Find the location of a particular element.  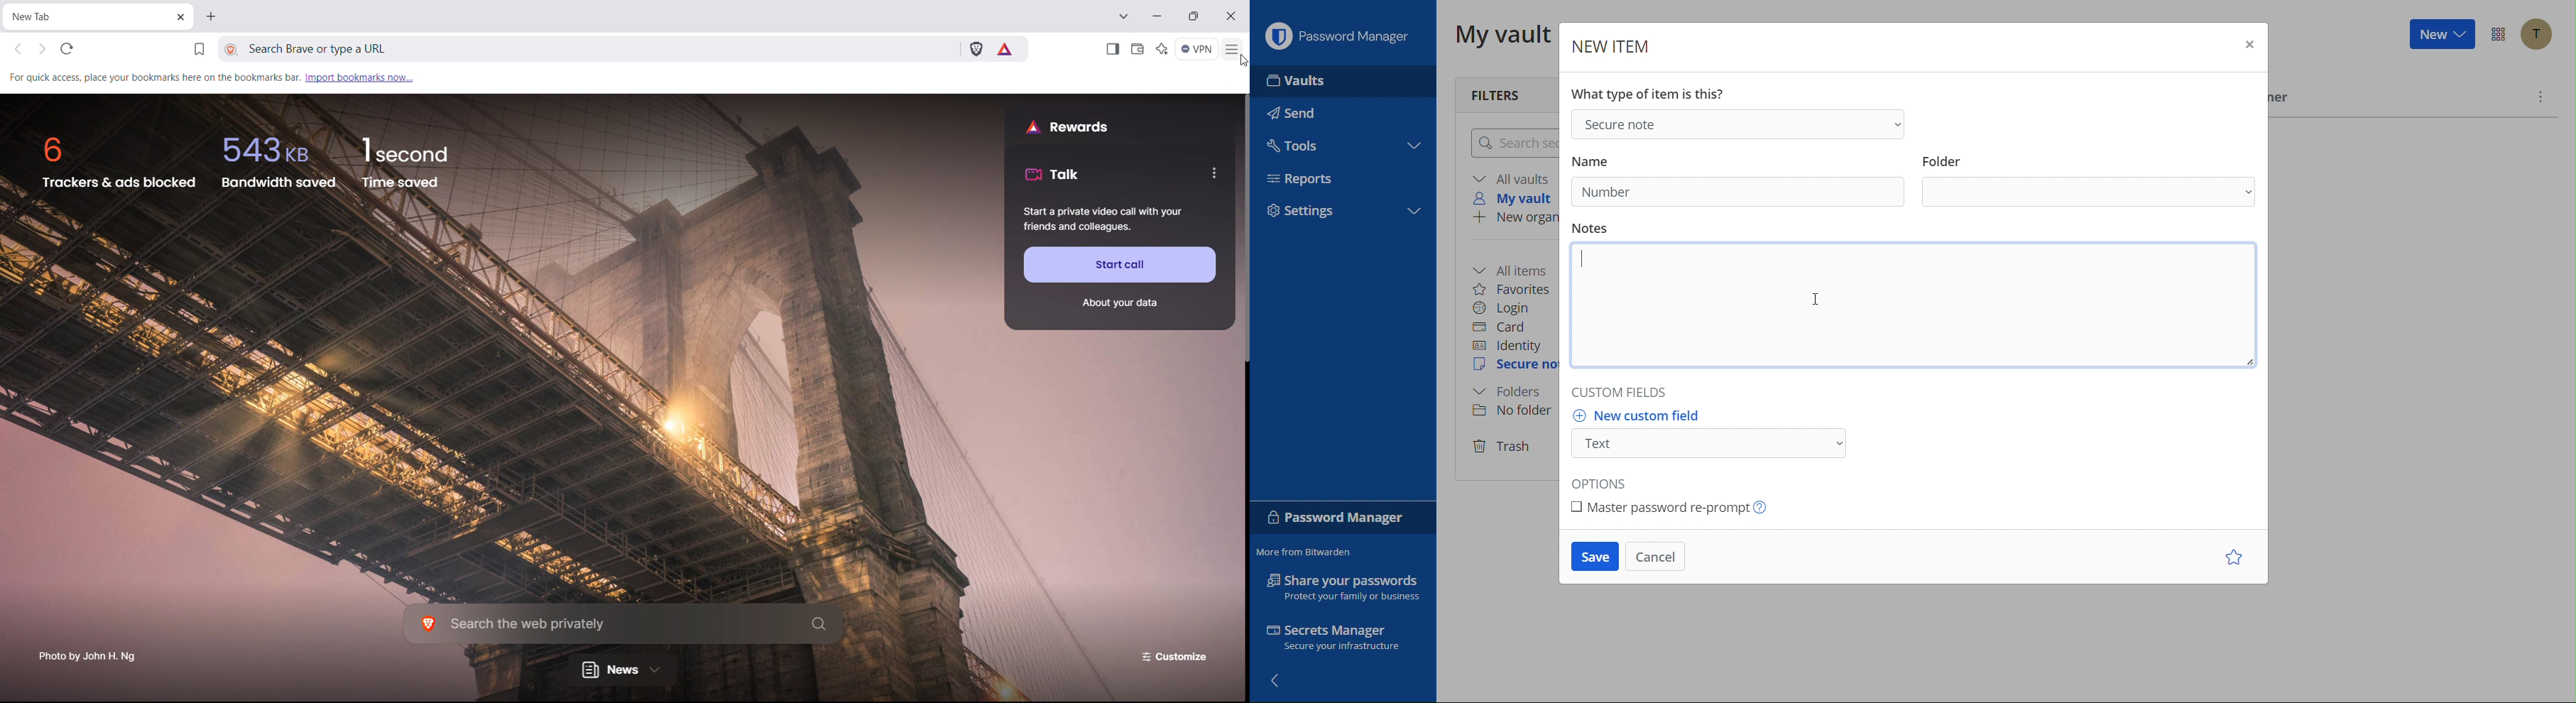

rewards is located at coordinates (1071, 126).